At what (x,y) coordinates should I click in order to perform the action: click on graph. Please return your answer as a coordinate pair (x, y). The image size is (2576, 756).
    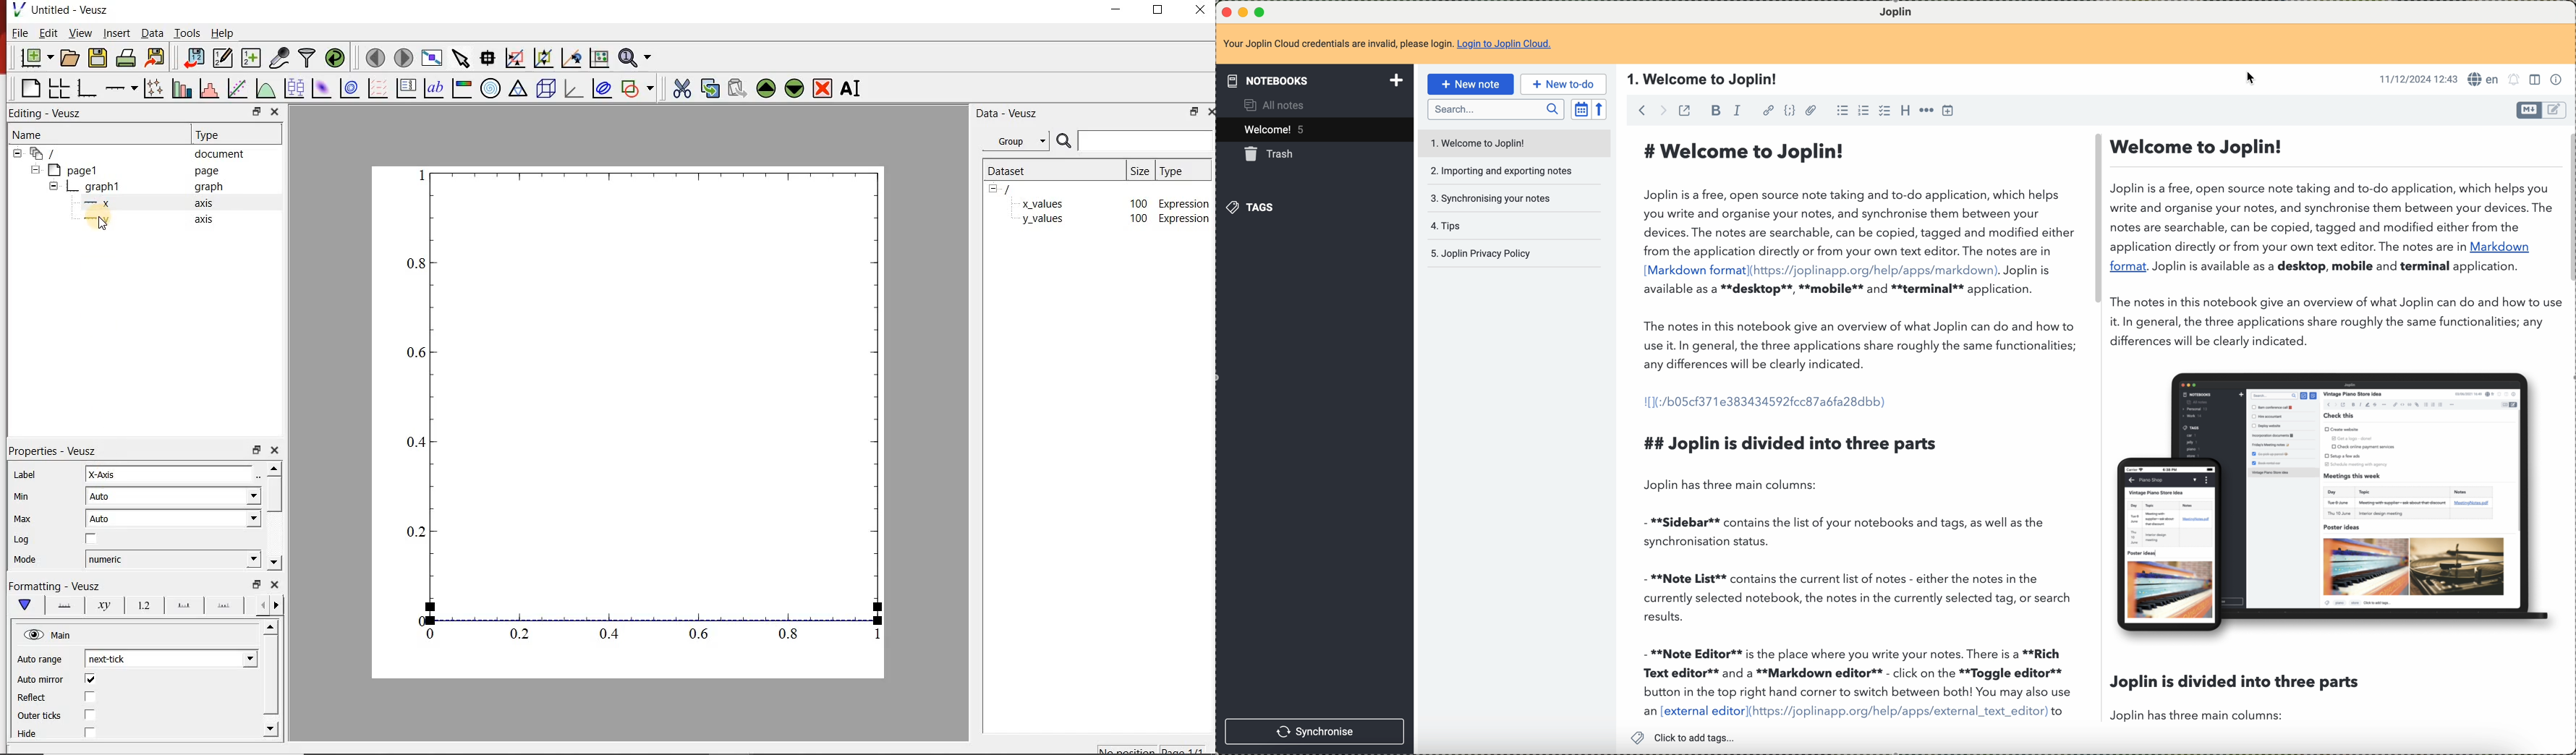
    Looking at the image, I should click on (626, 419).